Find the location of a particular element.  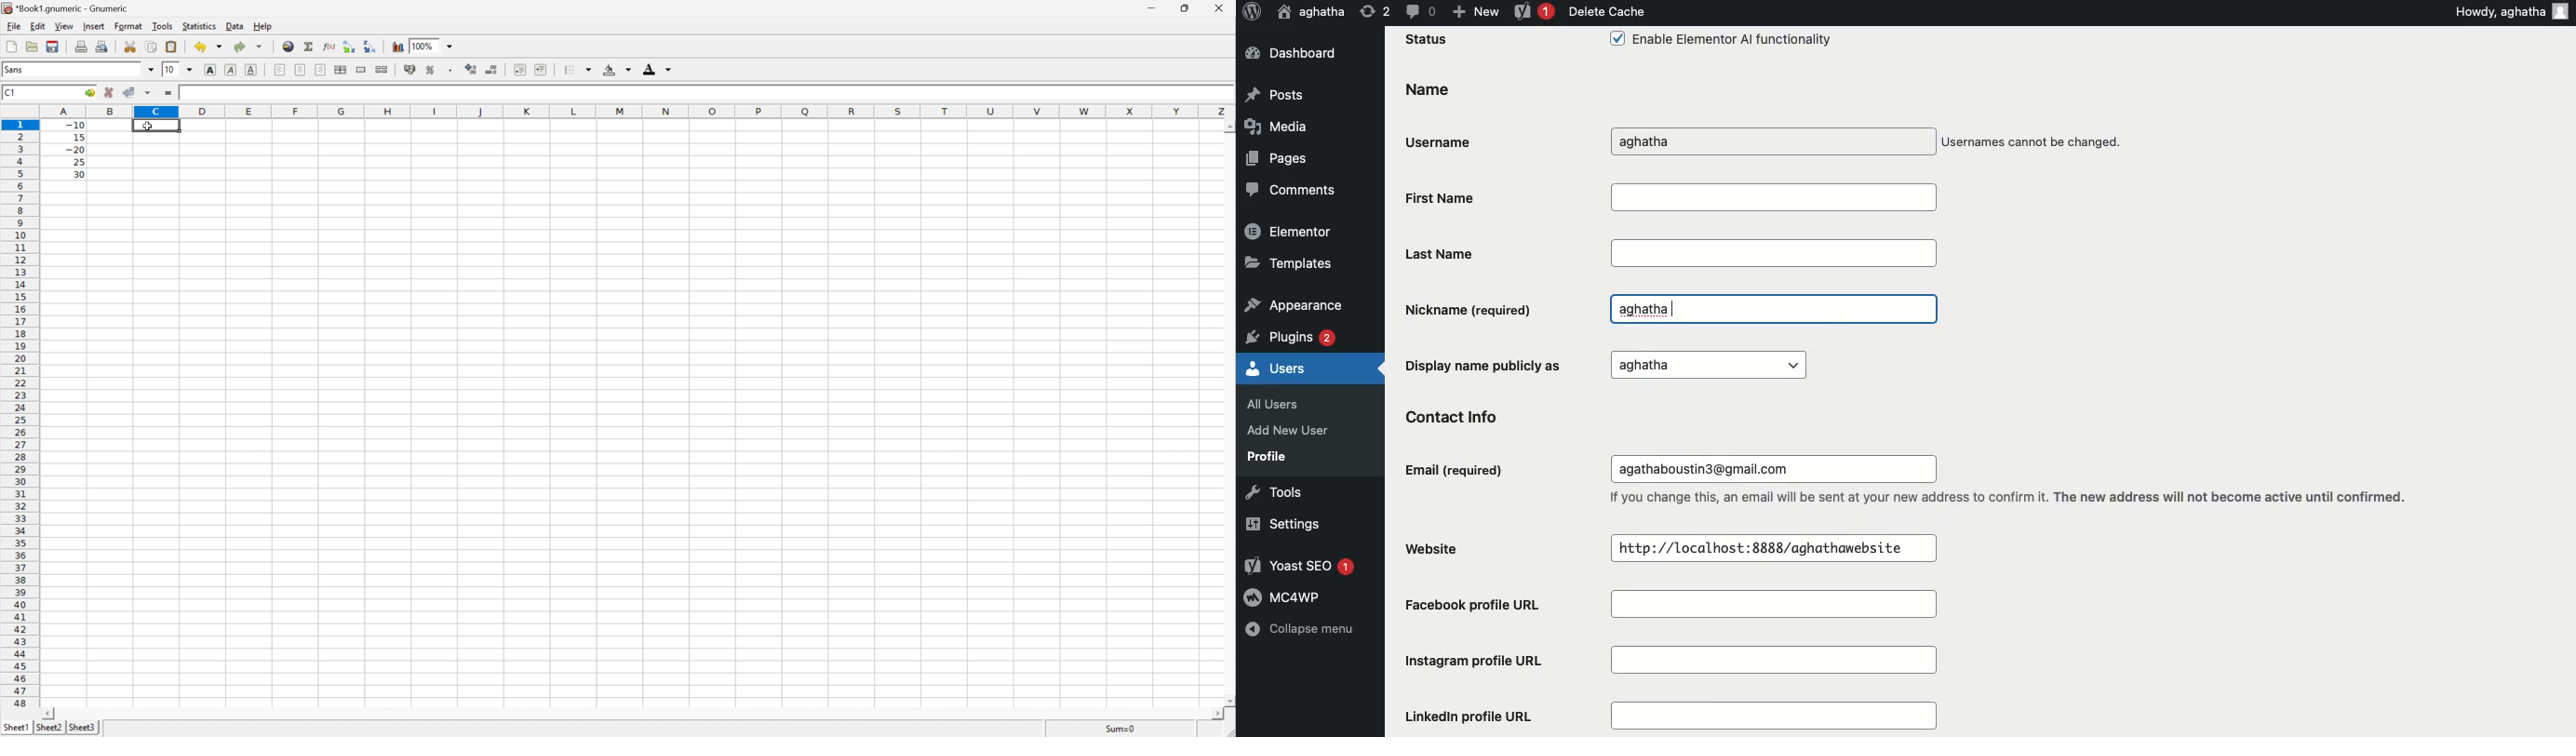

All Users is located at coordinates (1282, 402).